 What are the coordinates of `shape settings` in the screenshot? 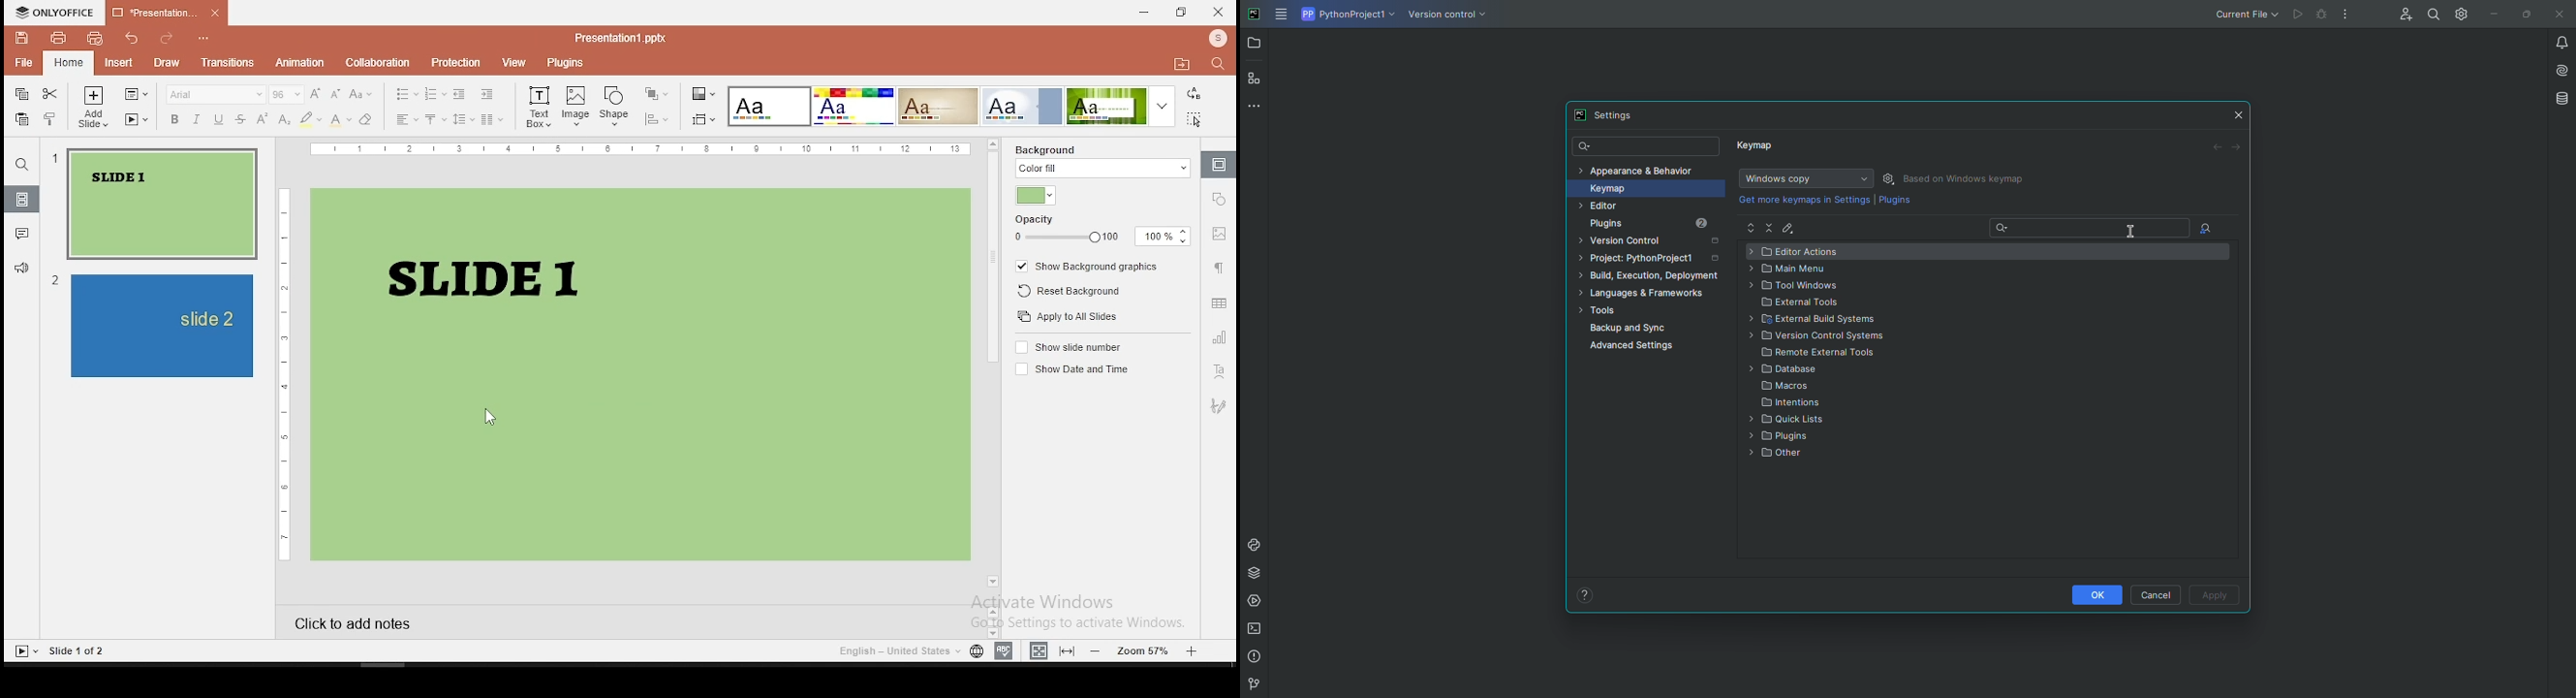 It's located at (1221, 198).